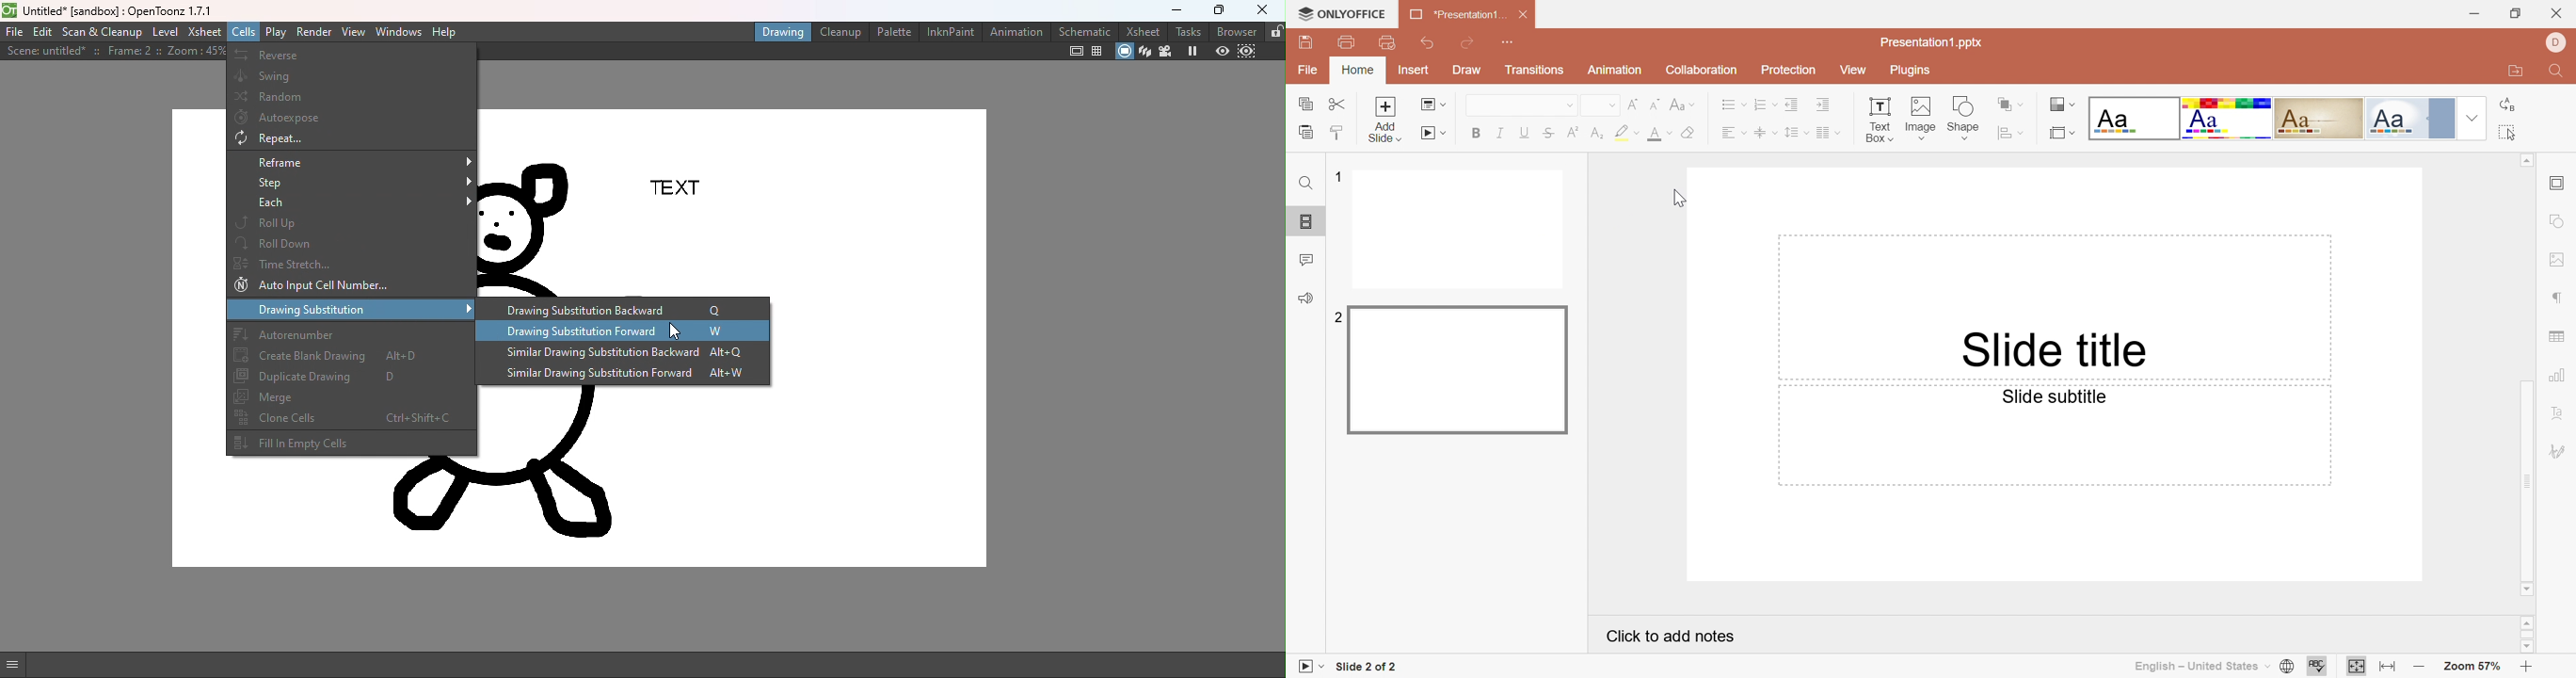 The height and width of the screenshot is (700, 2576). I want to click on Open file location, so click(2513, 71).